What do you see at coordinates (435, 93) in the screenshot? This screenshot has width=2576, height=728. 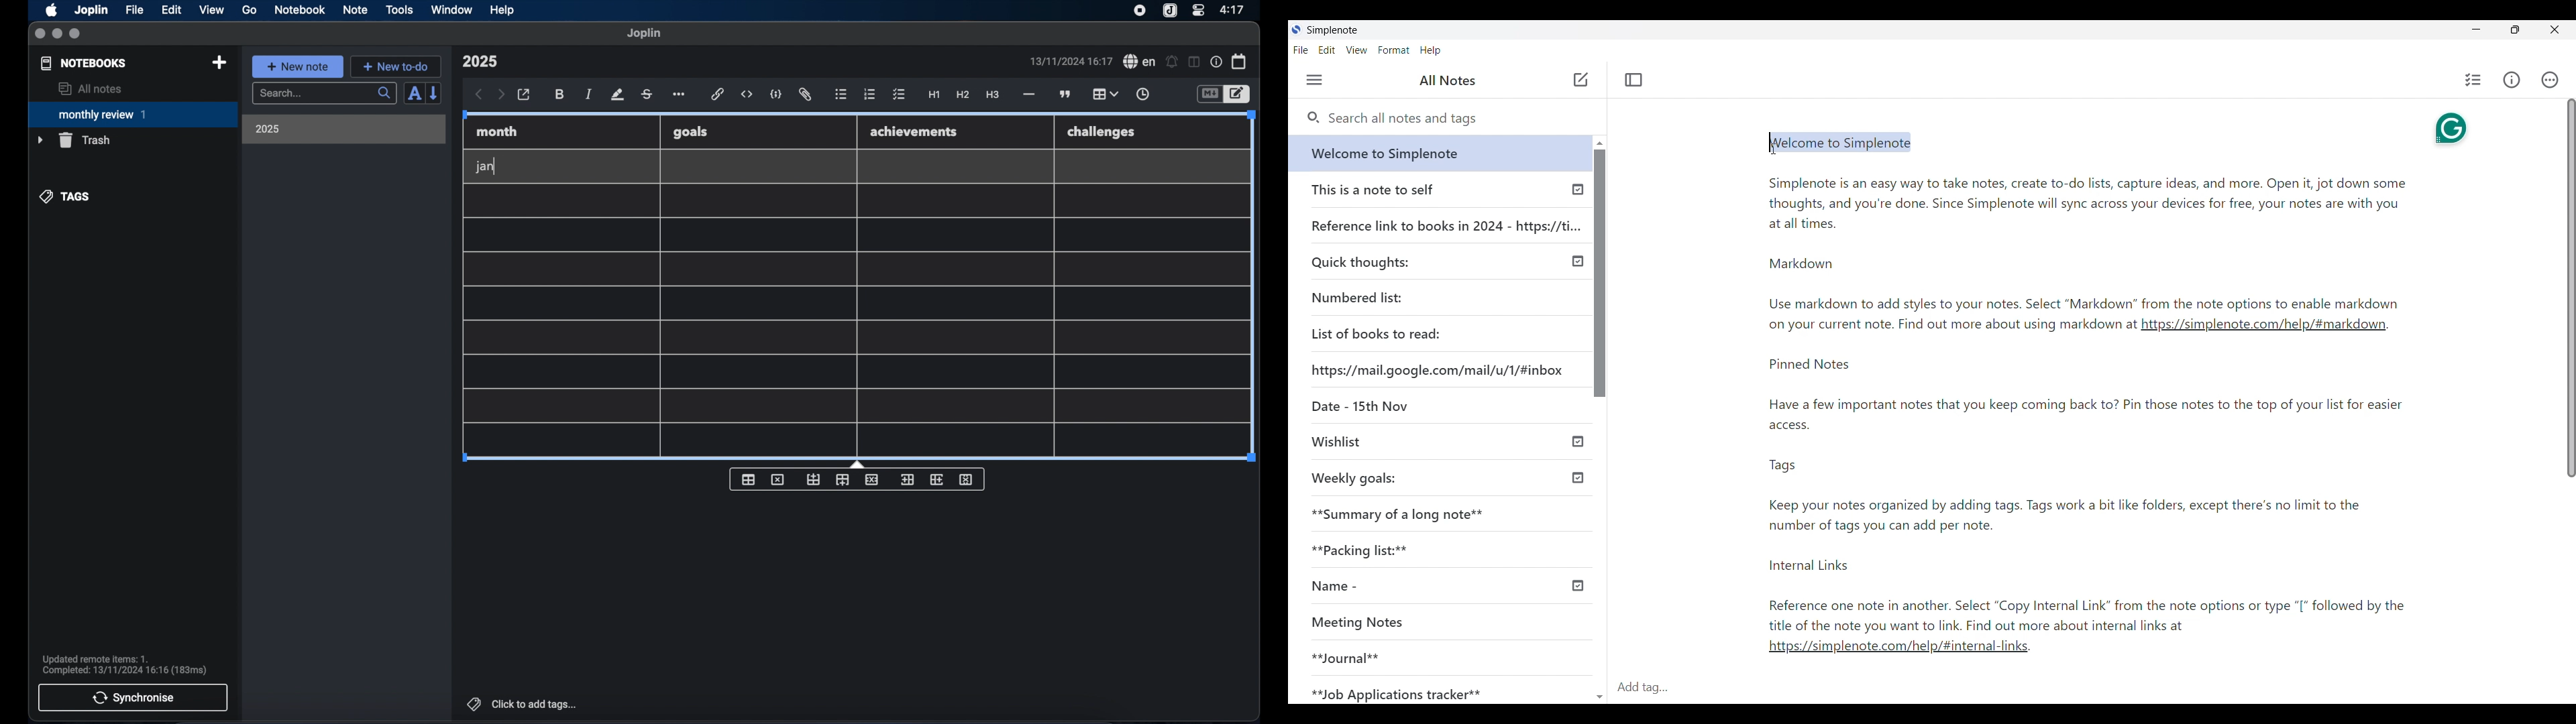 I see `reverse sort order` at bounding box center [435, 93].